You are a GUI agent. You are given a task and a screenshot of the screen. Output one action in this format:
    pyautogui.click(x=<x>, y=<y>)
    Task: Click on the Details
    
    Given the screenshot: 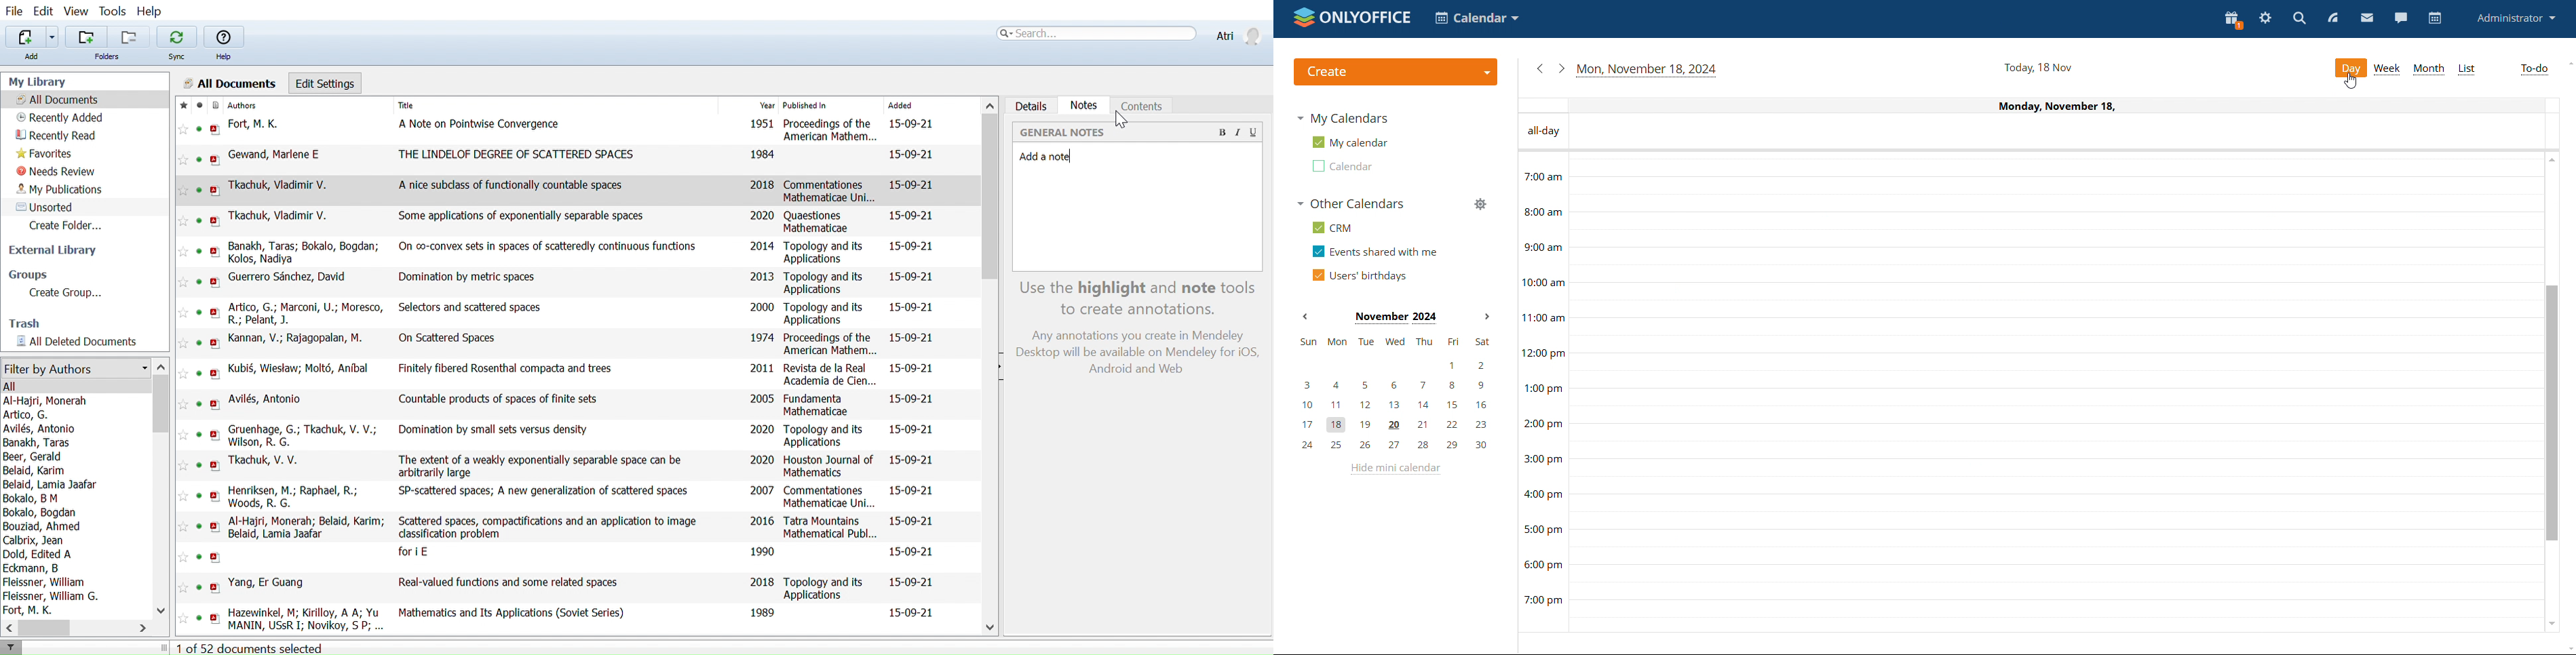 What is the action you would take?
    pyautogui.click(x=1030, y=105)
    